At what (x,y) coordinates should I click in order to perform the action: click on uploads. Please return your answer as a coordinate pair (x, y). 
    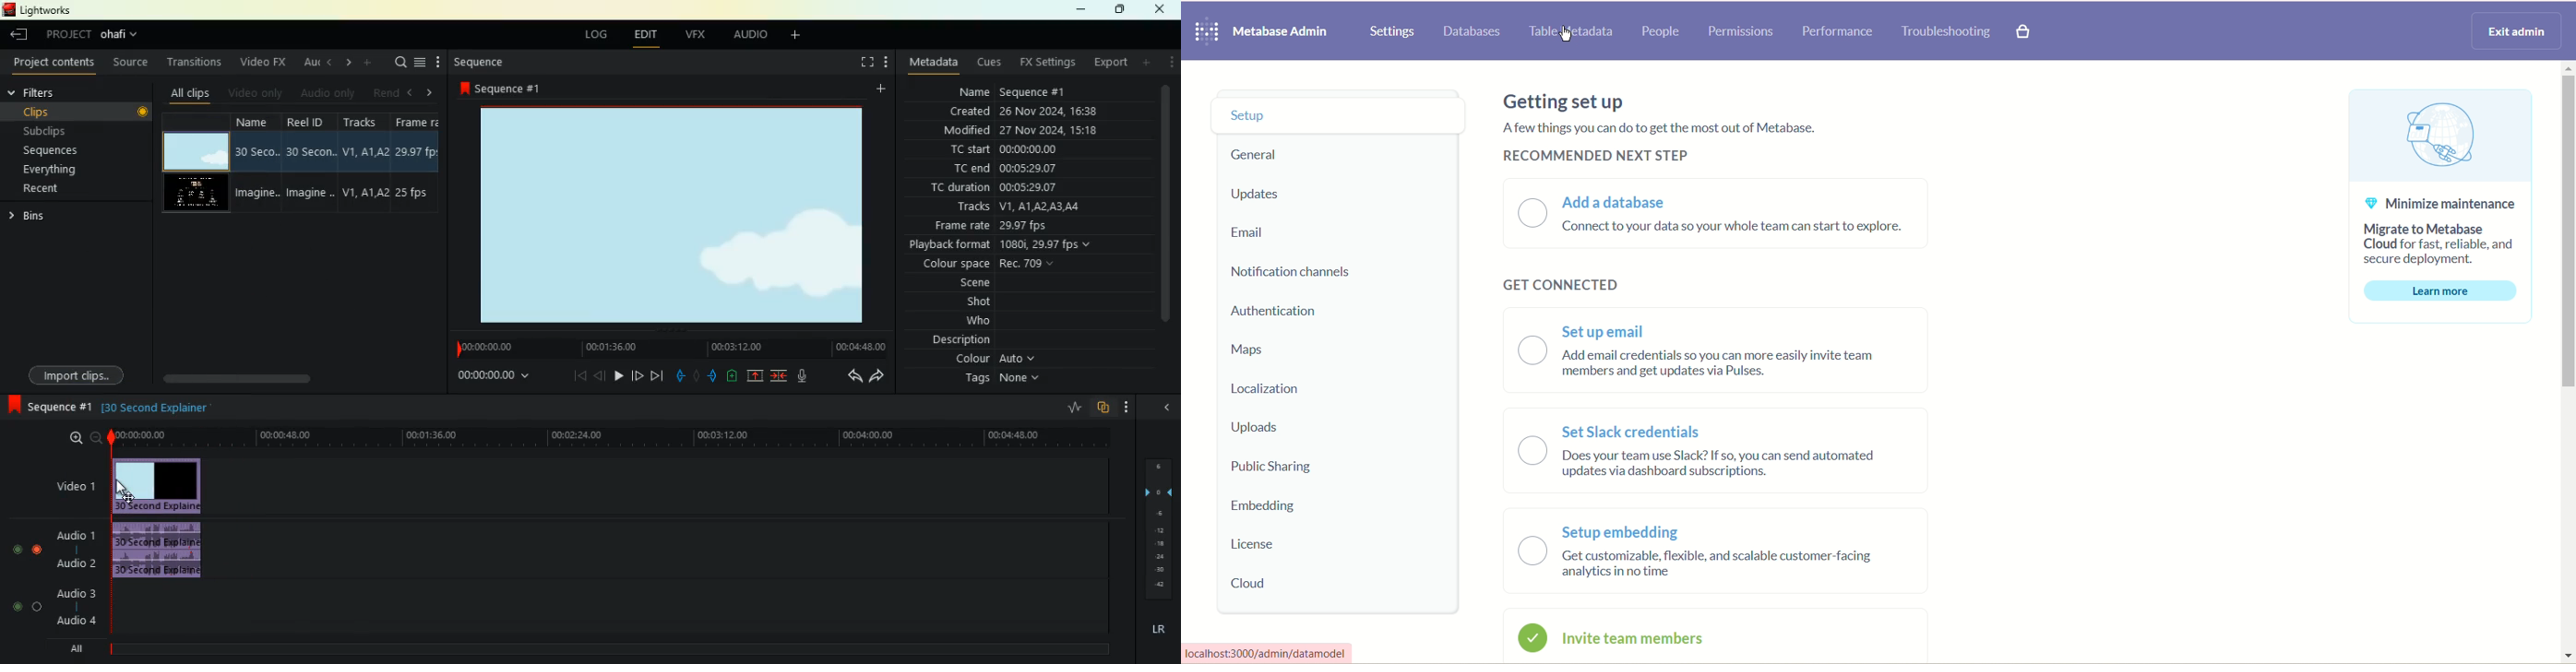
    Looking at the image, I should click on (1261, 428).